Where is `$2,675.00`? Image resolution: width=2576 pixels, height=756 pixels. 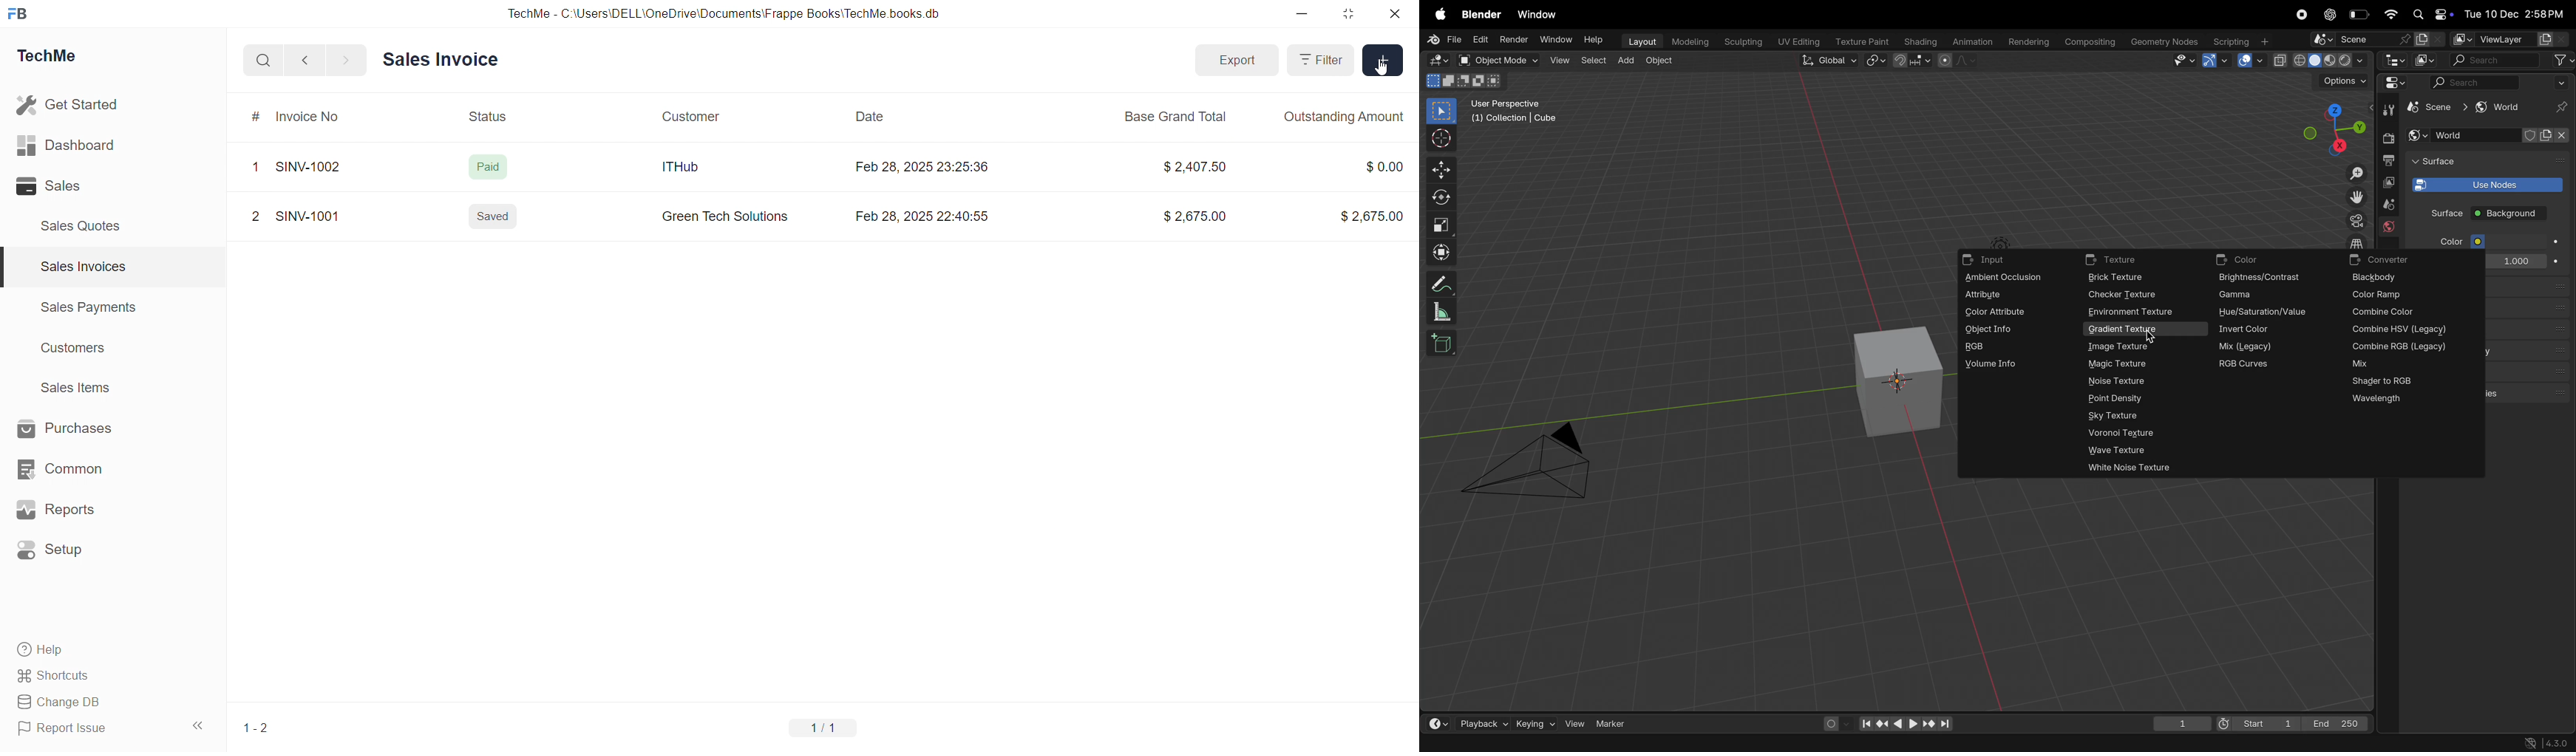 $2,675.00 is located at coordinates (1365, 214).